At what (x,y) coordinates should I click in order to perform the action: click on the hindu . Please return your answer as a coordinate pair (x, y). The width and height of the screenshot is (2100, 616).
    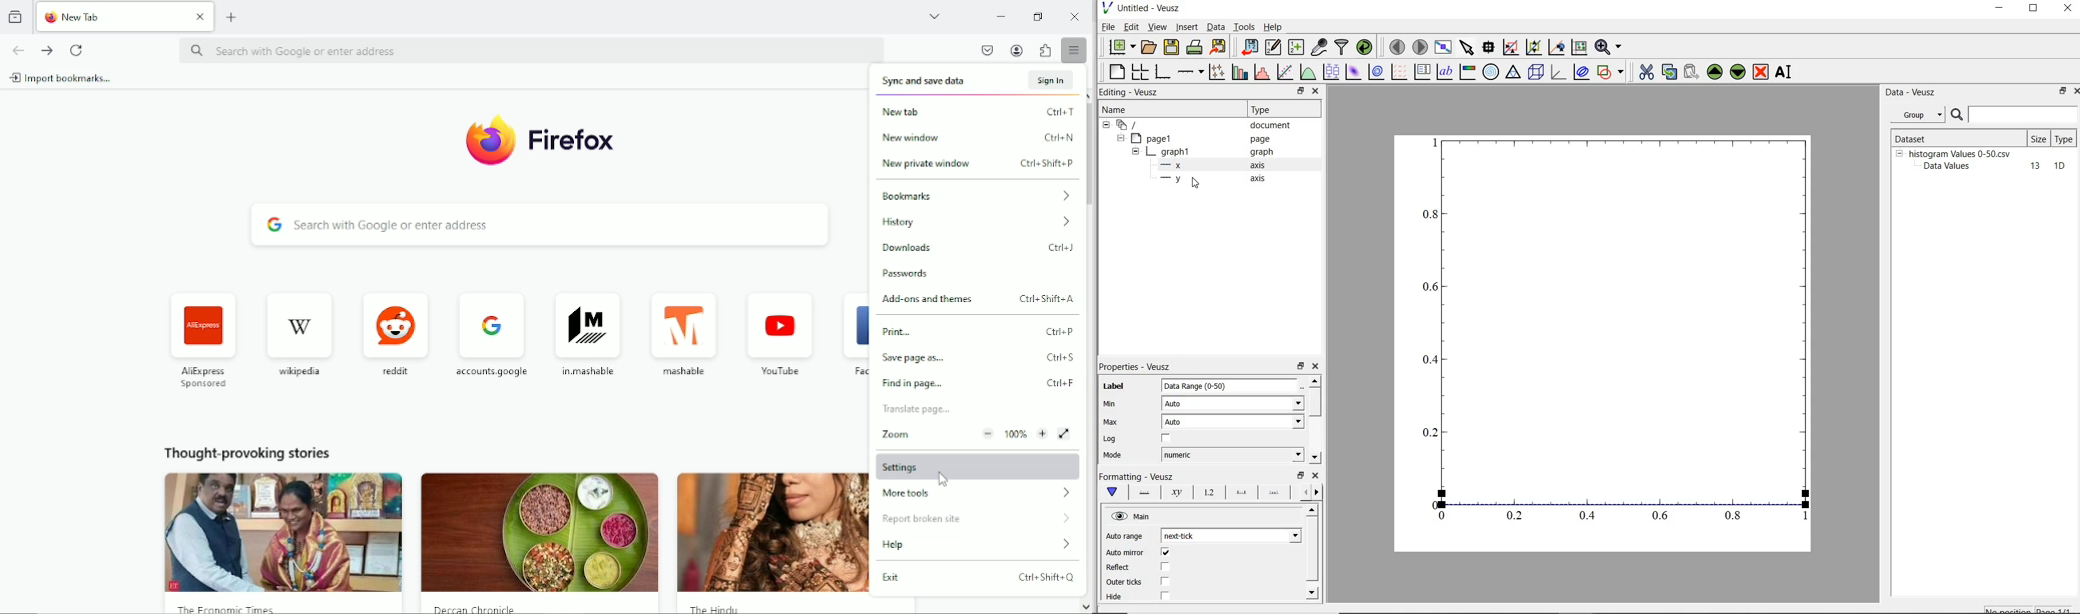
    Looking at the image, I should click on (717, 607).